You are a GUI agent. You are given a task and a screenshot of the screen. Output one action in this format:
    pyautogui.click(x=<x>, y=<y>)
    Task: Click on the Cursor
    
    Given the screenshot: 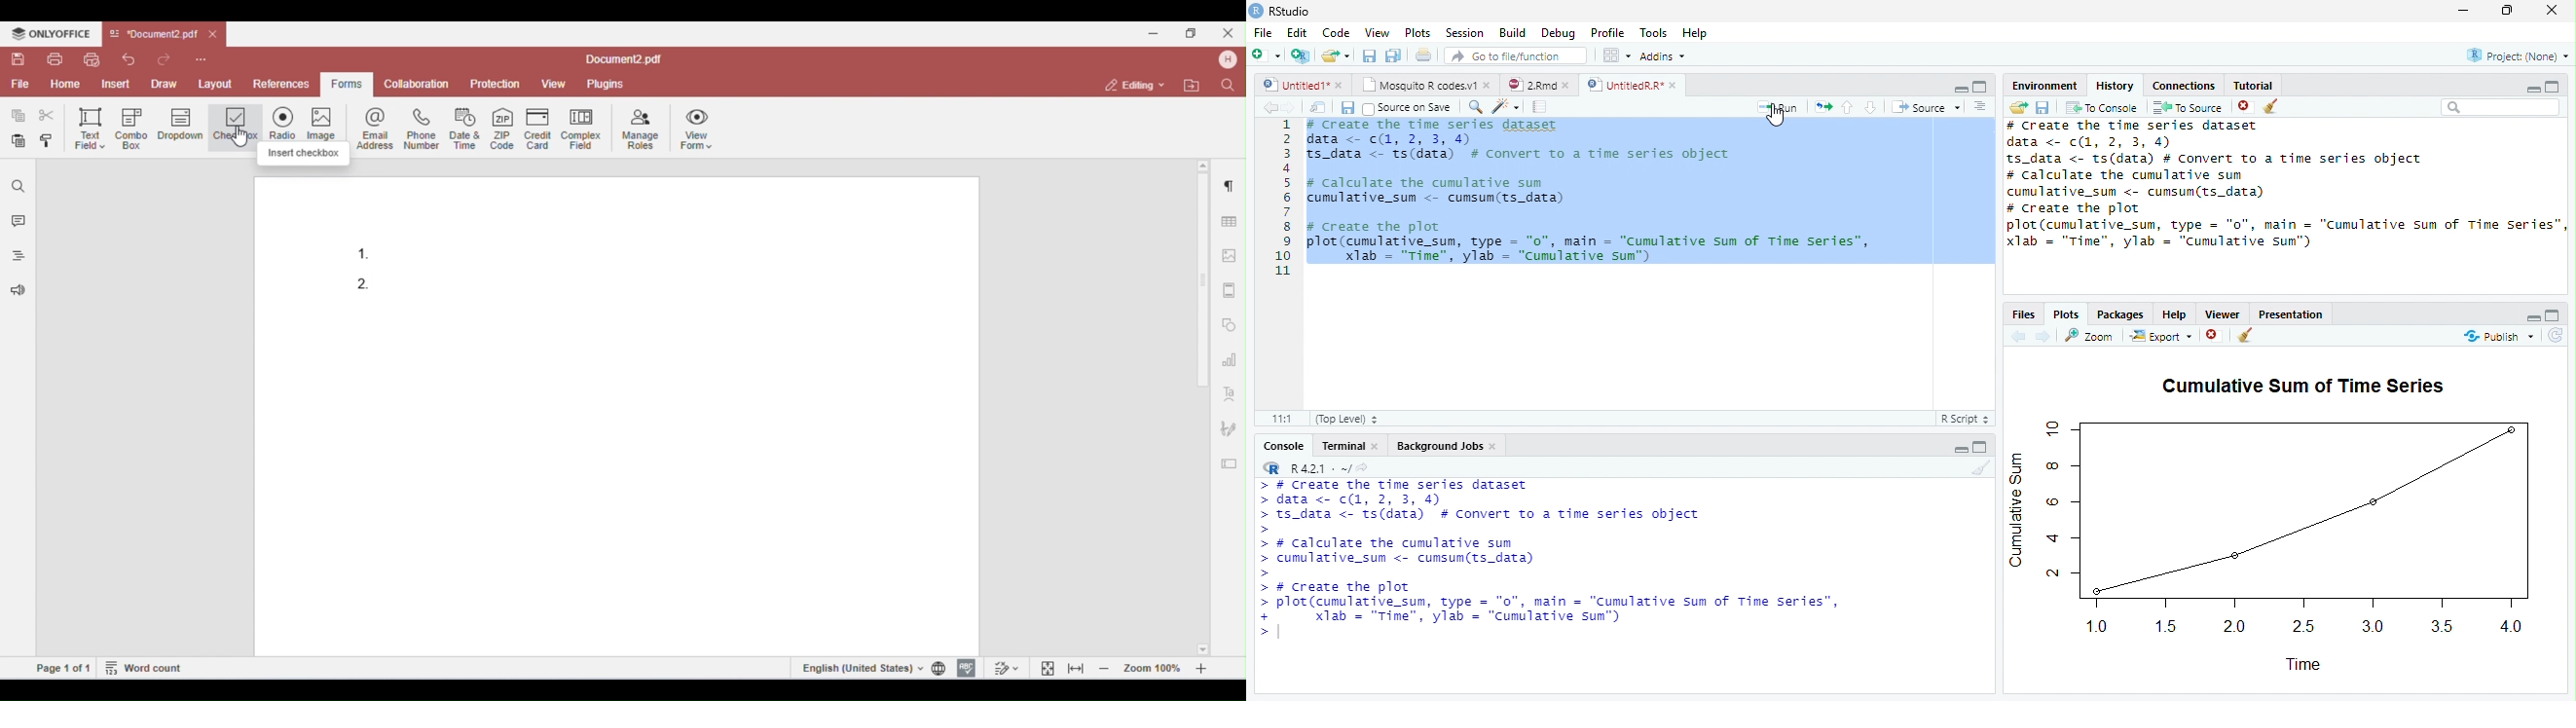 What is the action you would take?
    pyautogui.click(x=1780, y=121)
    